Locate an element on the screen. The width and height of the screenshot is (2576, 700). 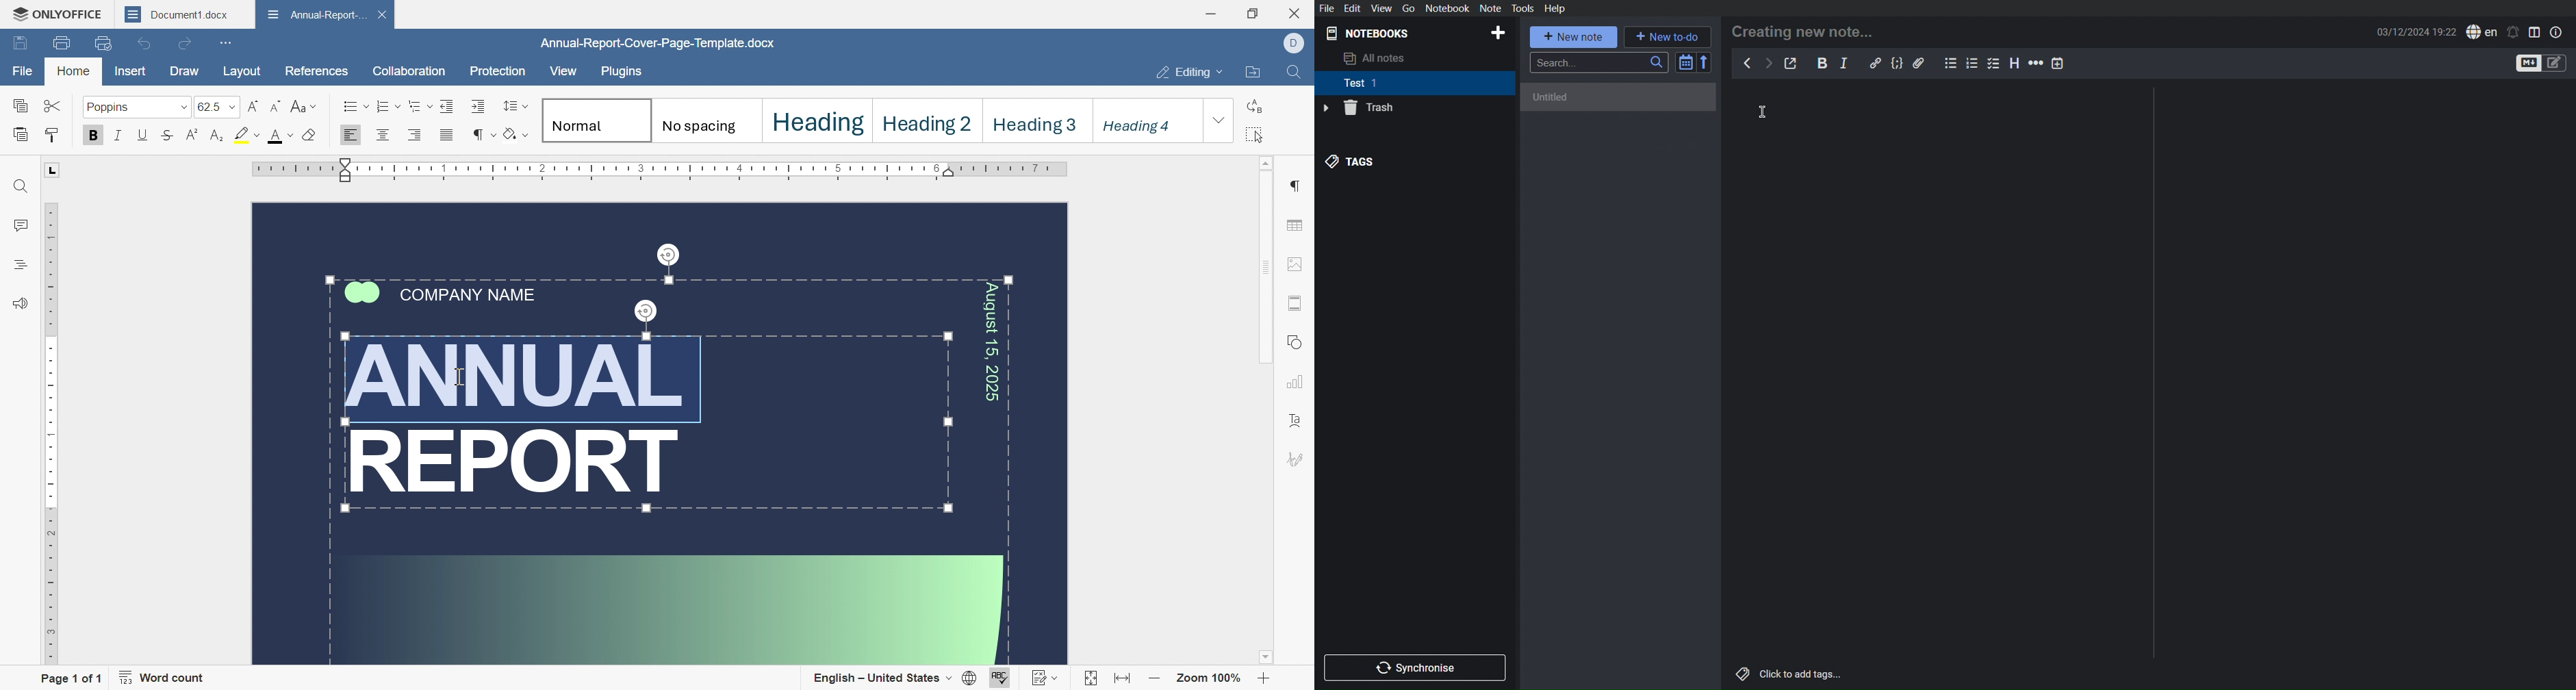
replace is located at coordinates (1256, 105).